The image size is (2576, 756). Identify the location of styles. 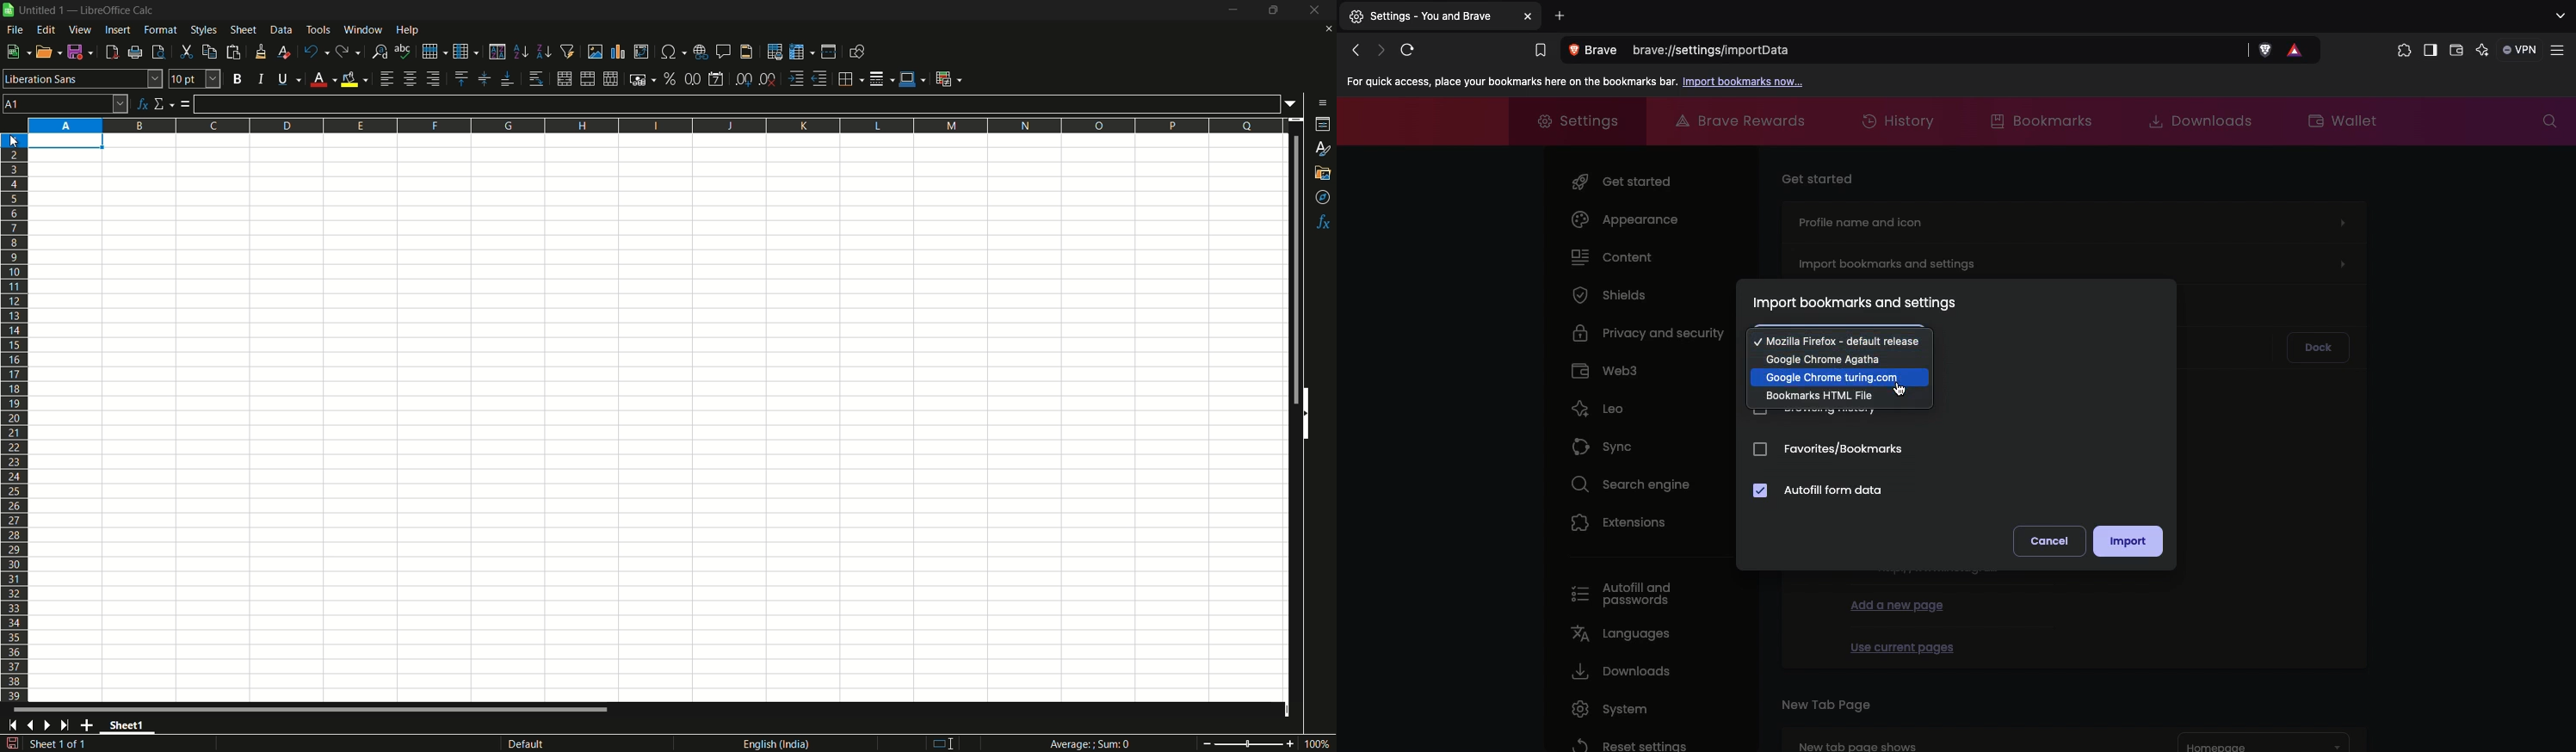
(1322, 150).